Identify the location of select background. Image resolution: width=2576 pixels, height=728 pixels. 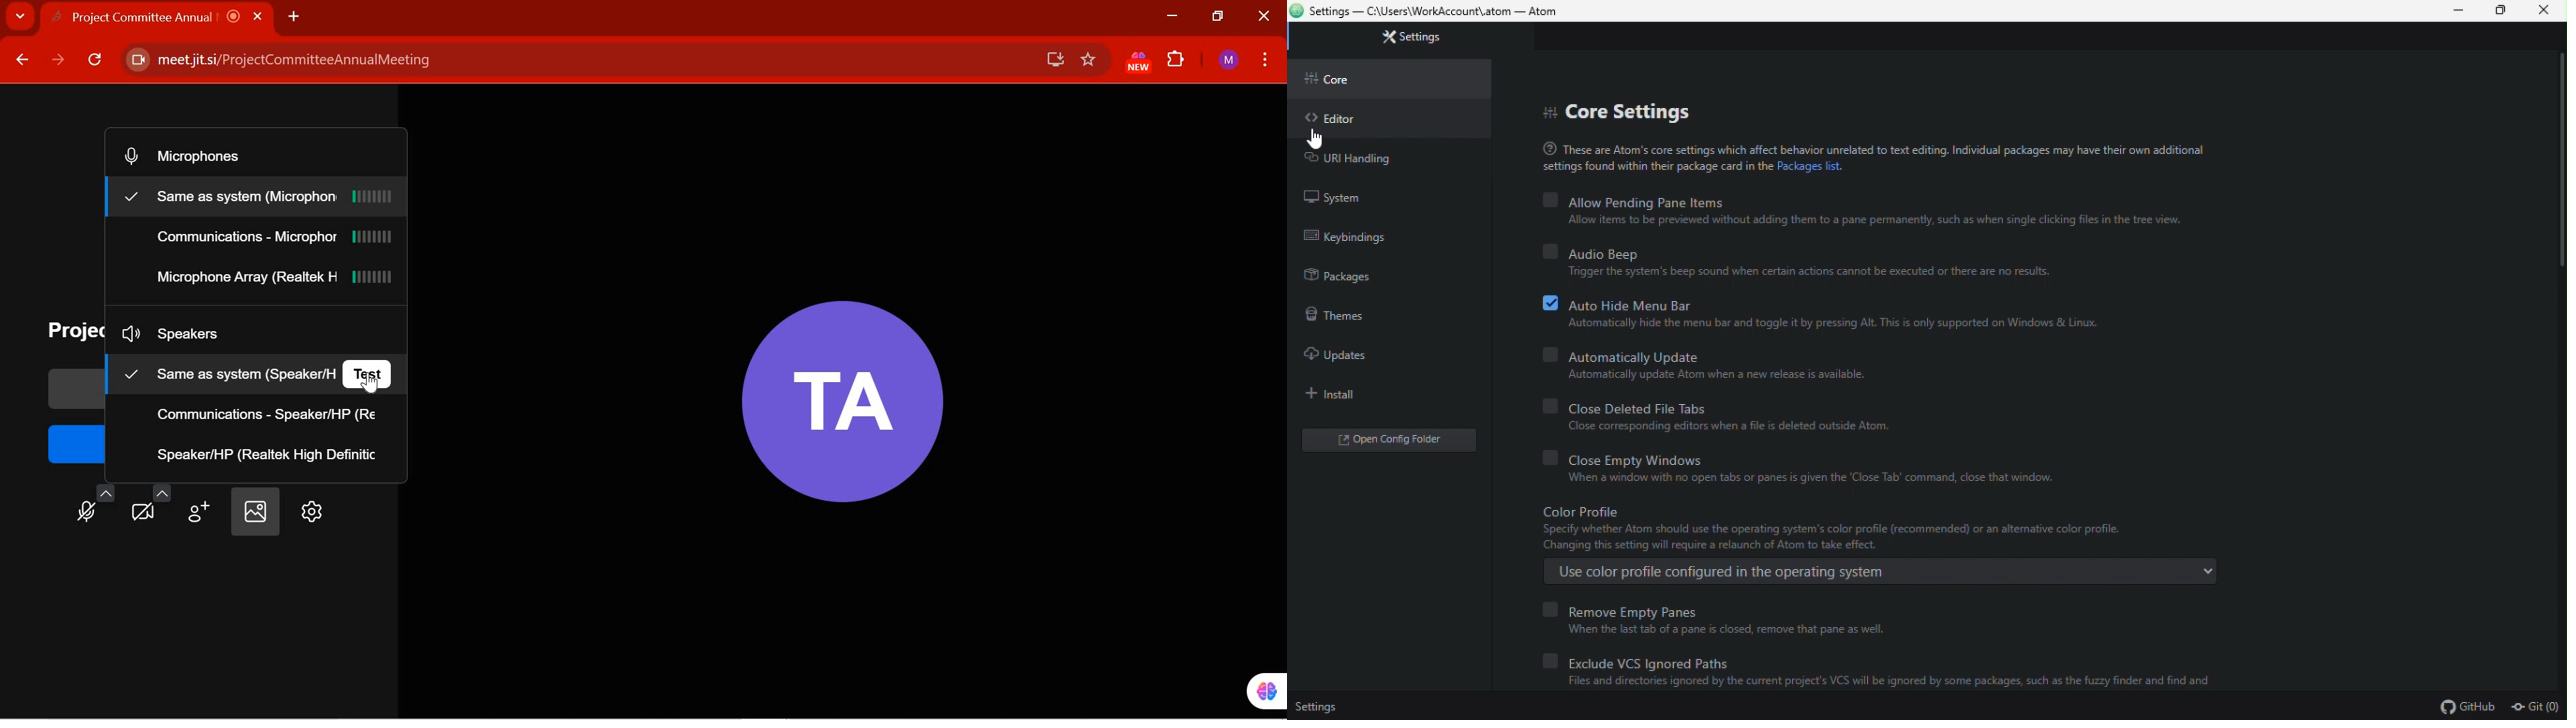
(253, 512).